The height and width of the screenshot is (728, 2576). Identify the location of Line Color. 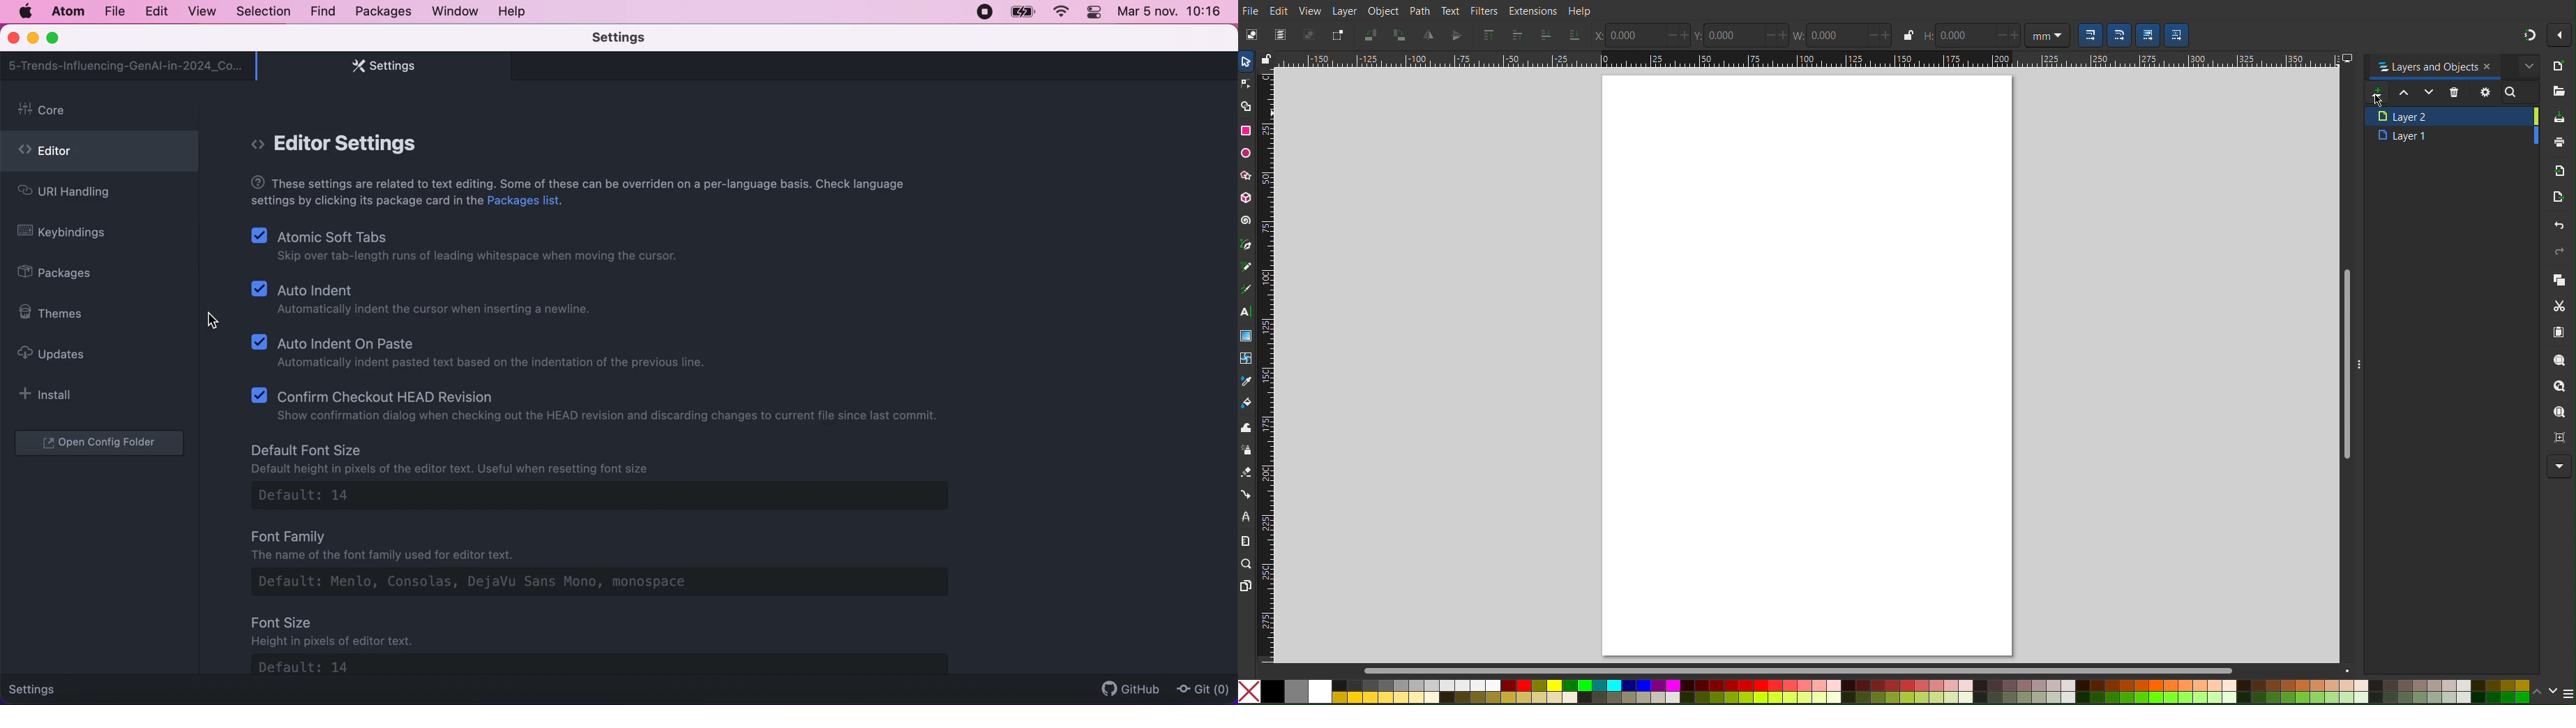
(1247, 380).